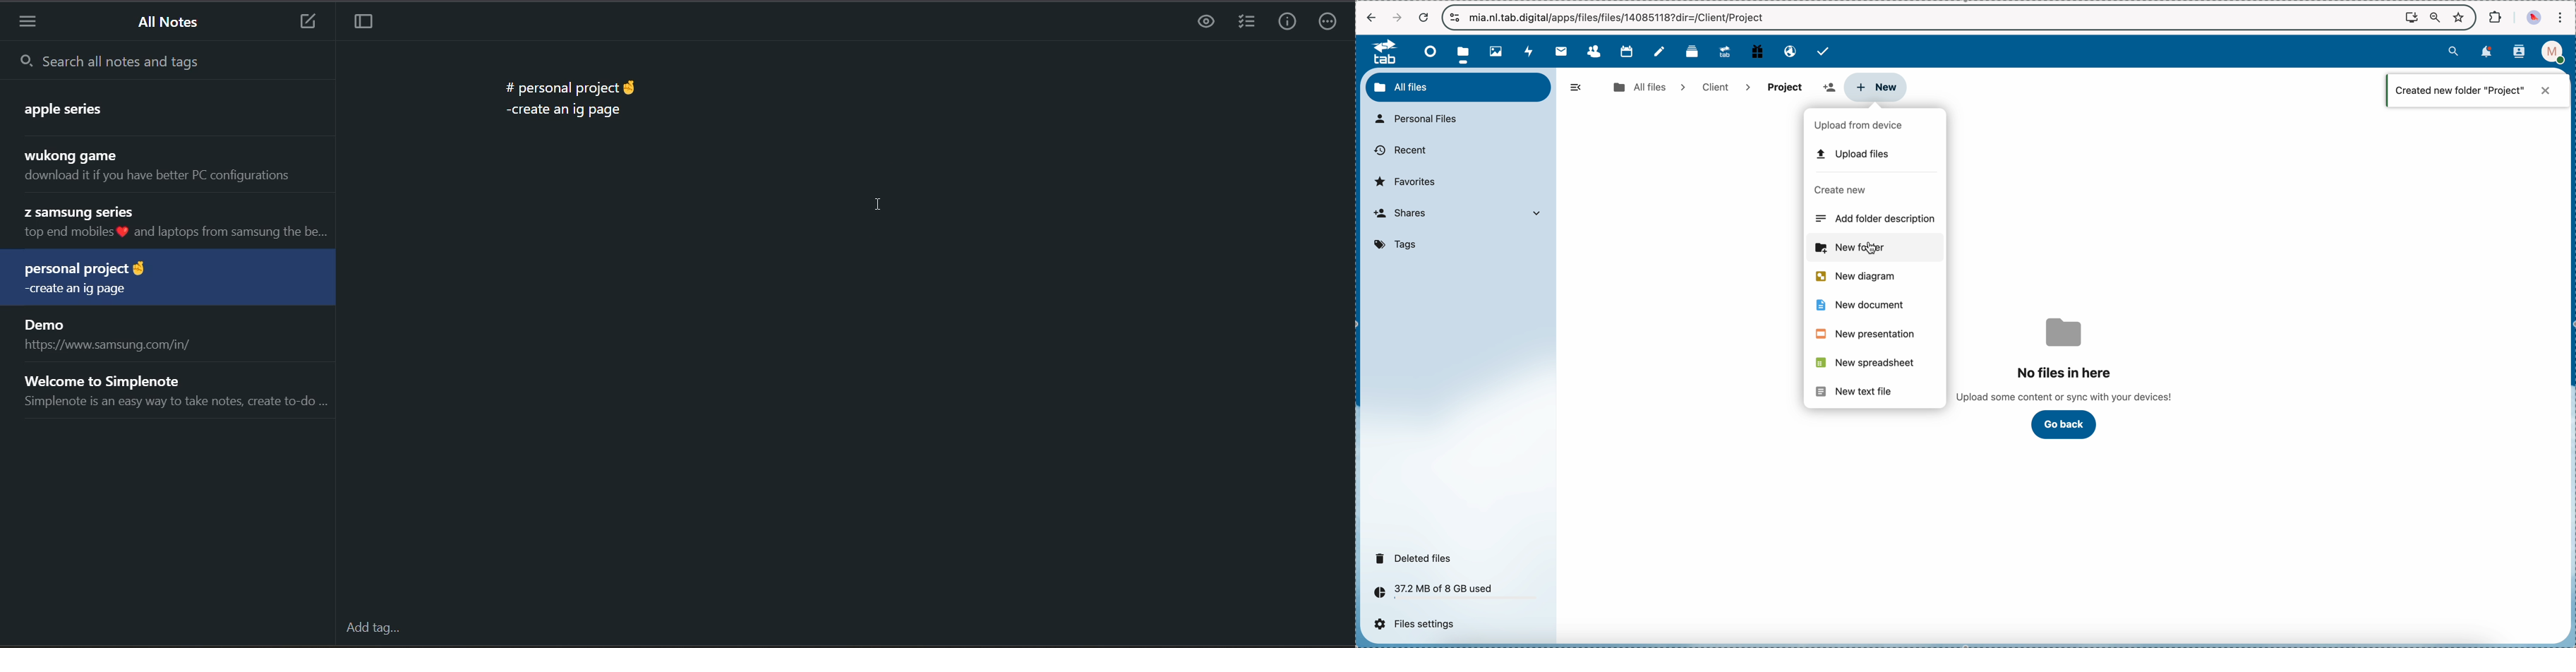 Image resolution: width=2576 pixels, height=672 pixels. Describe the element at coordinates (881, 204) in the screenshot. I see `cursor` at that location.